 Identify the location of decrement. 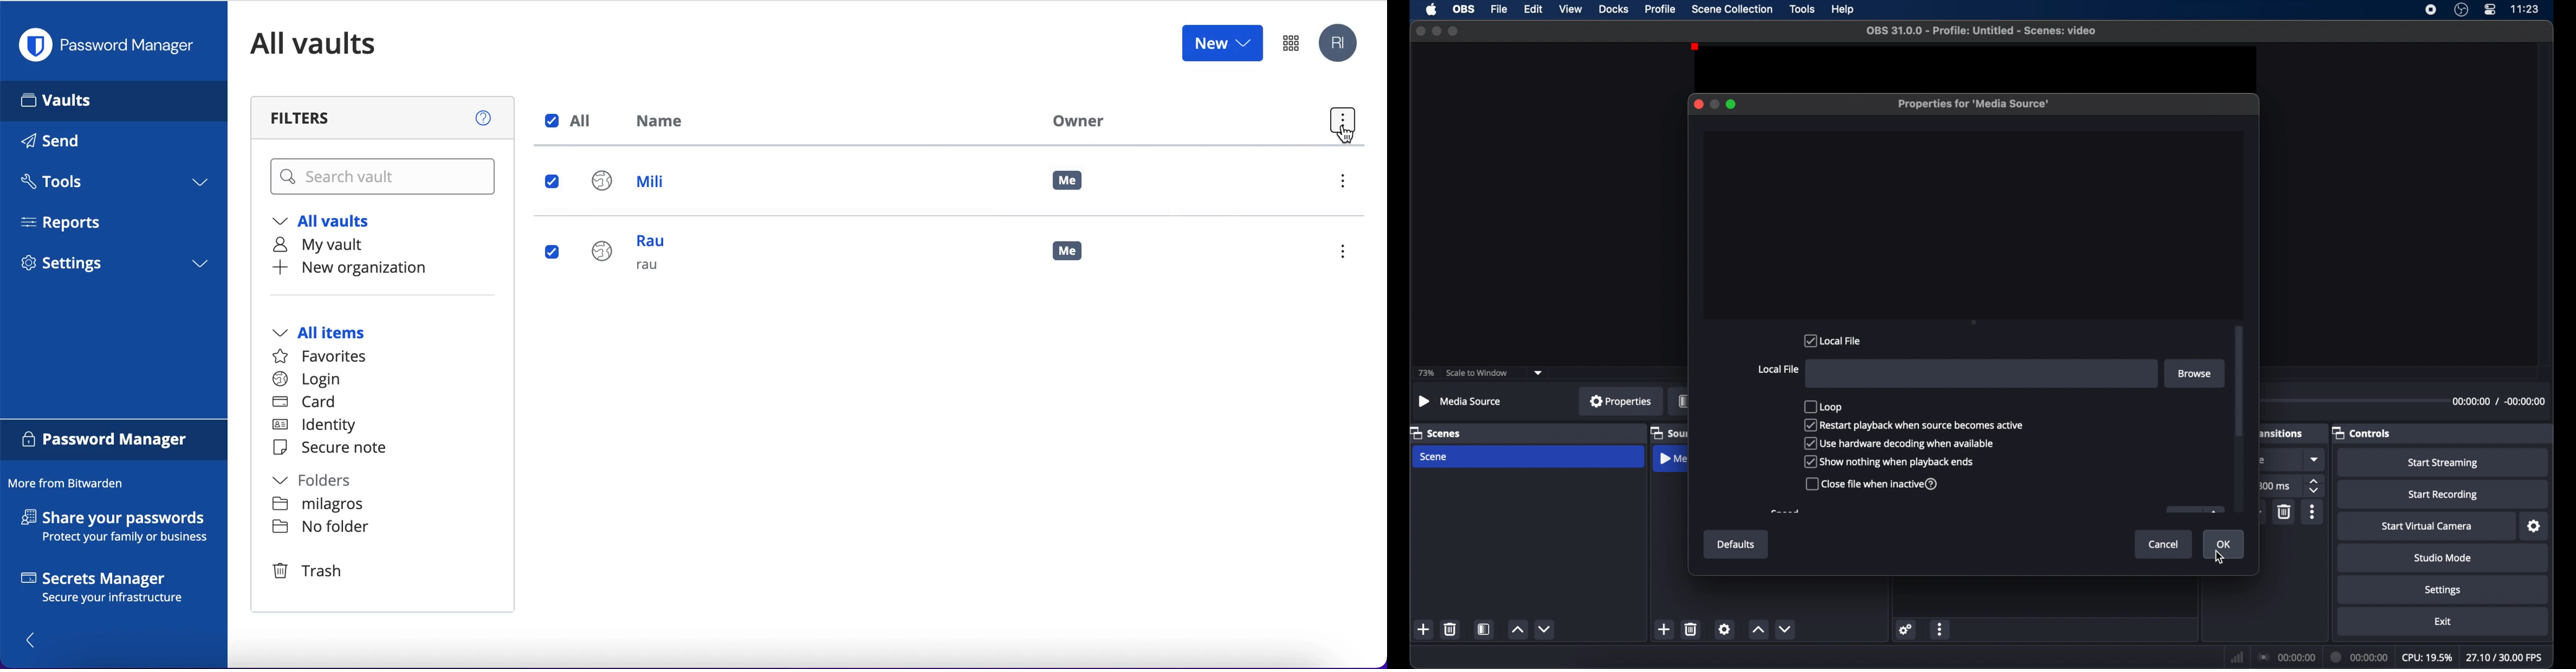
(1544, 629).